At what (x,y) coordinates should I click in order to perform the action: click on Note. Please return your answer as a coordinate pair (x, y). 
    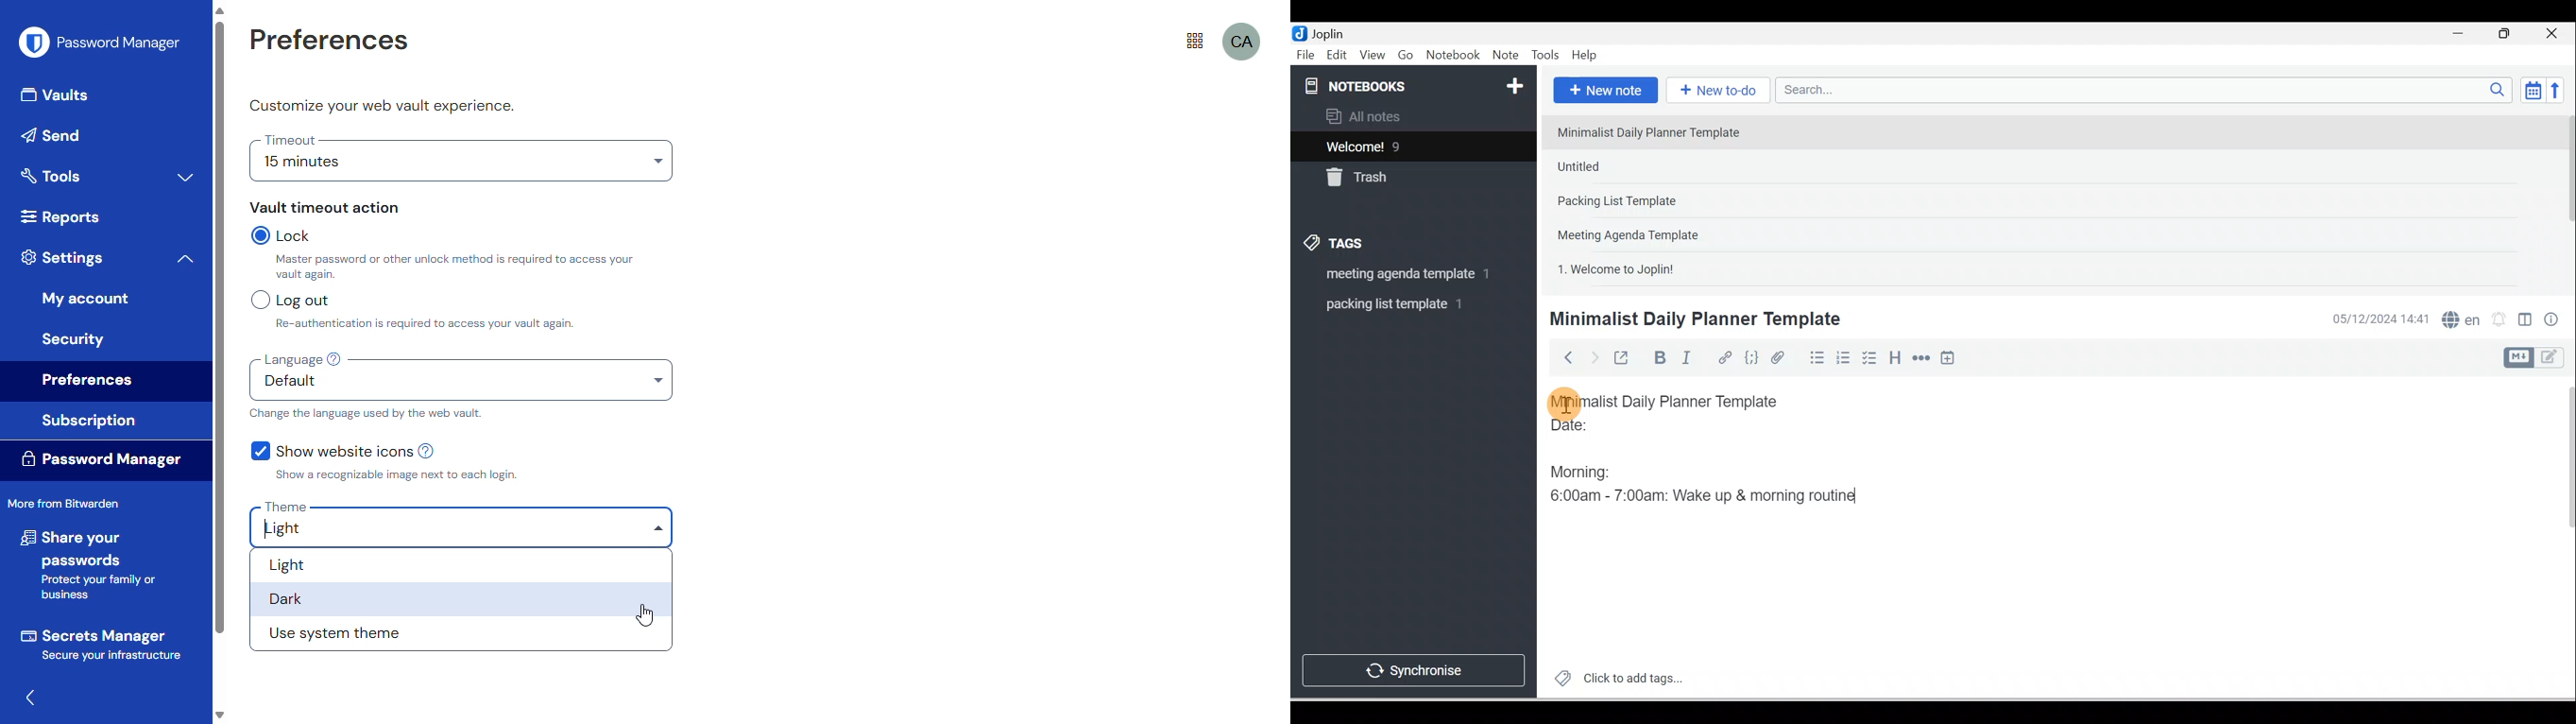
    Looking at the image, I should click on (1504, 56).